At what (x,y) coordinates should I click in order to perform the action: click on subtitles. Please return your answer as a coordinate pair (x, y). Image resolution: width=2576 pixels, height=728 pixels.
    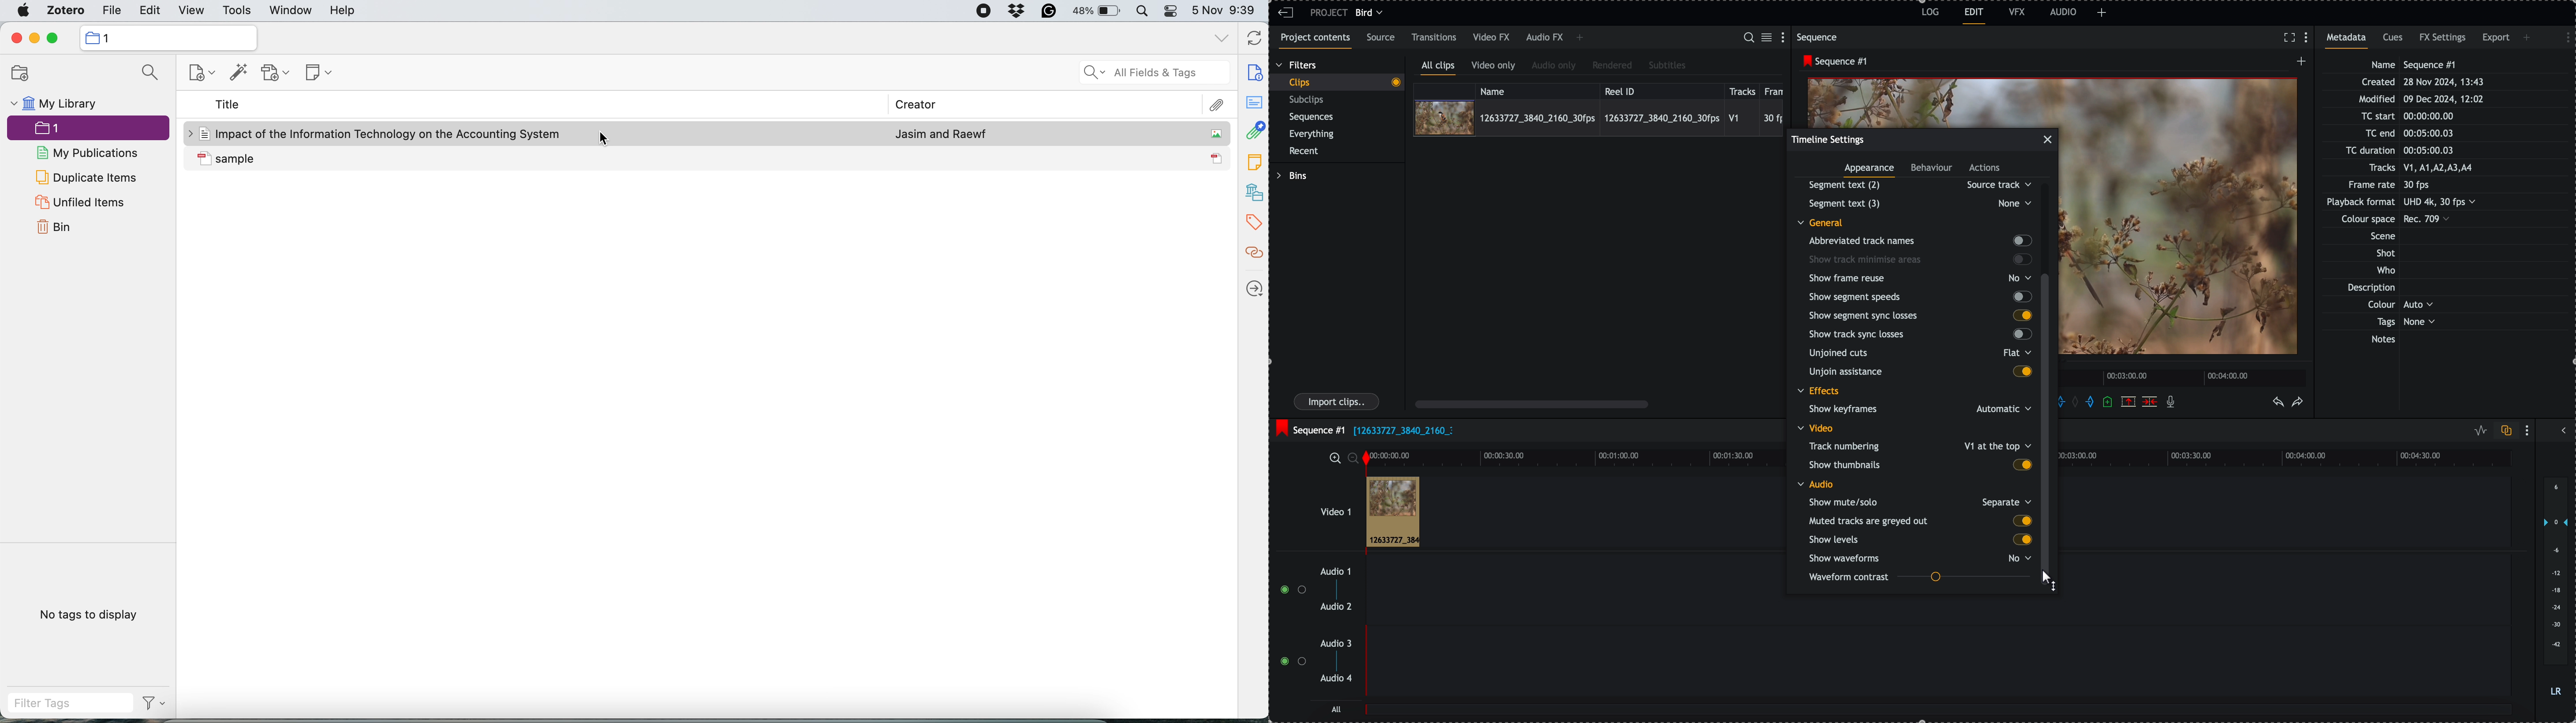
    Looking at the image, I should click on (1667, 66).